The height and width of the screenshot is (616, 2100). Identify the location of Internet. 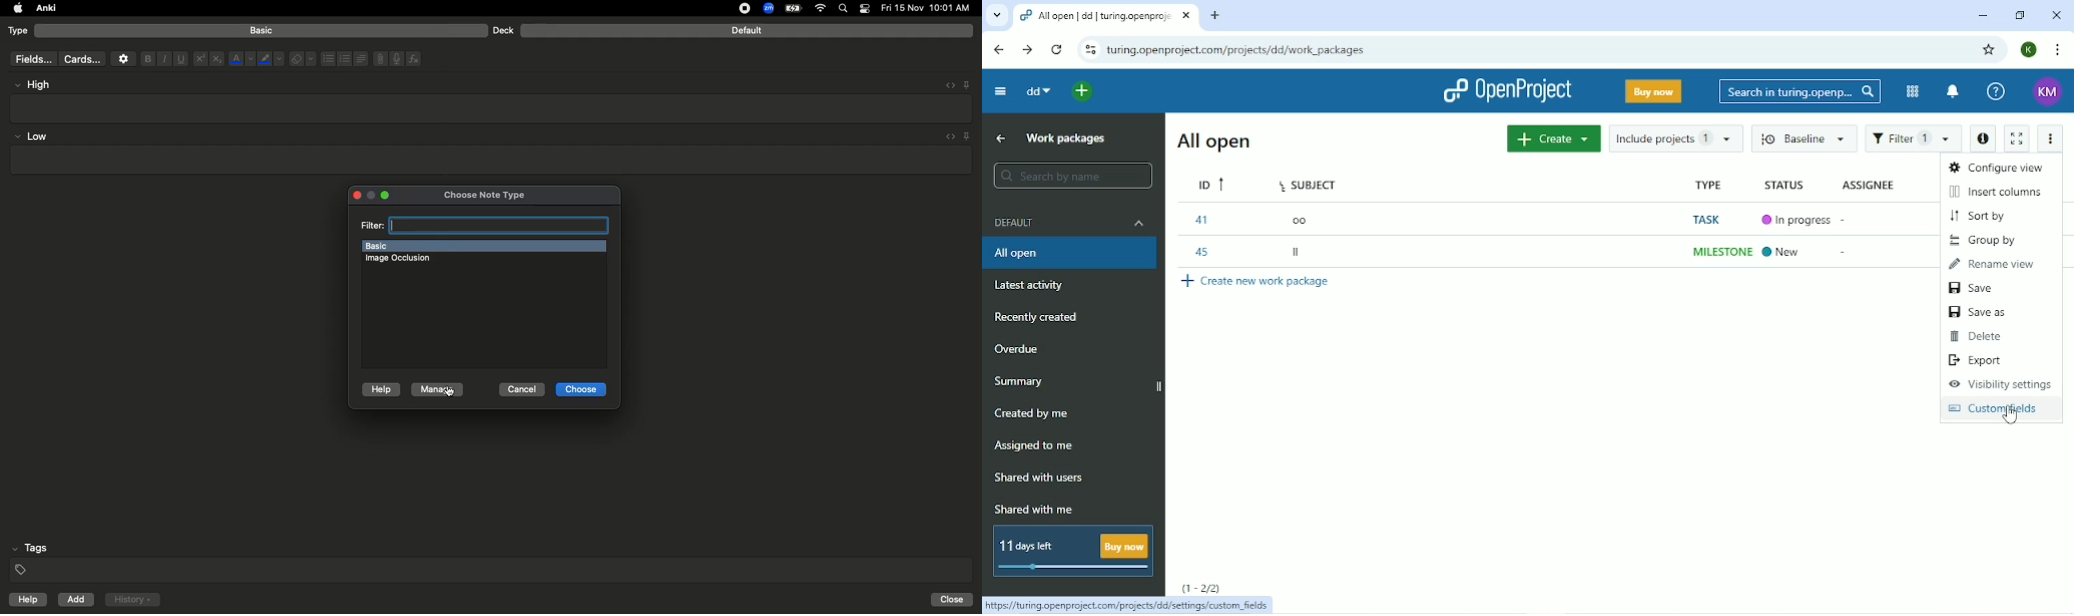
(822, 9).